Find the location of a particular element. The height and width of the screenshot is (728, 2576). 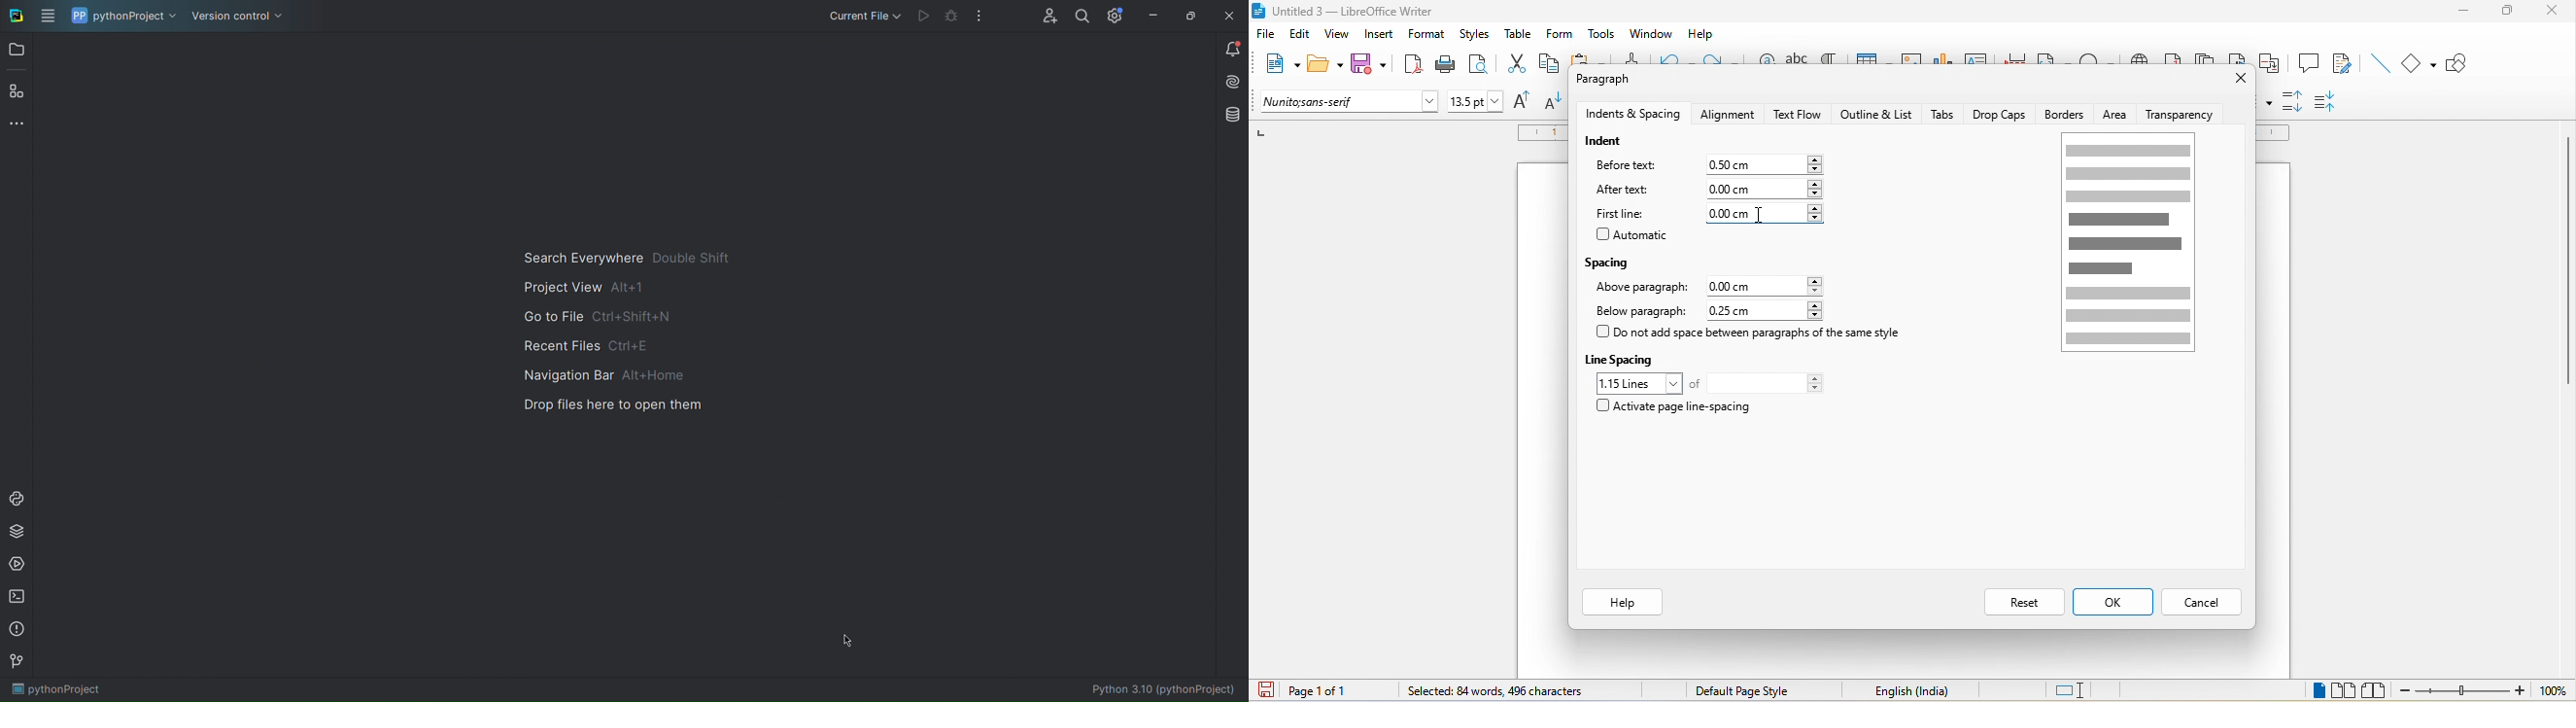

font name is located at coordinates (1351, 102).